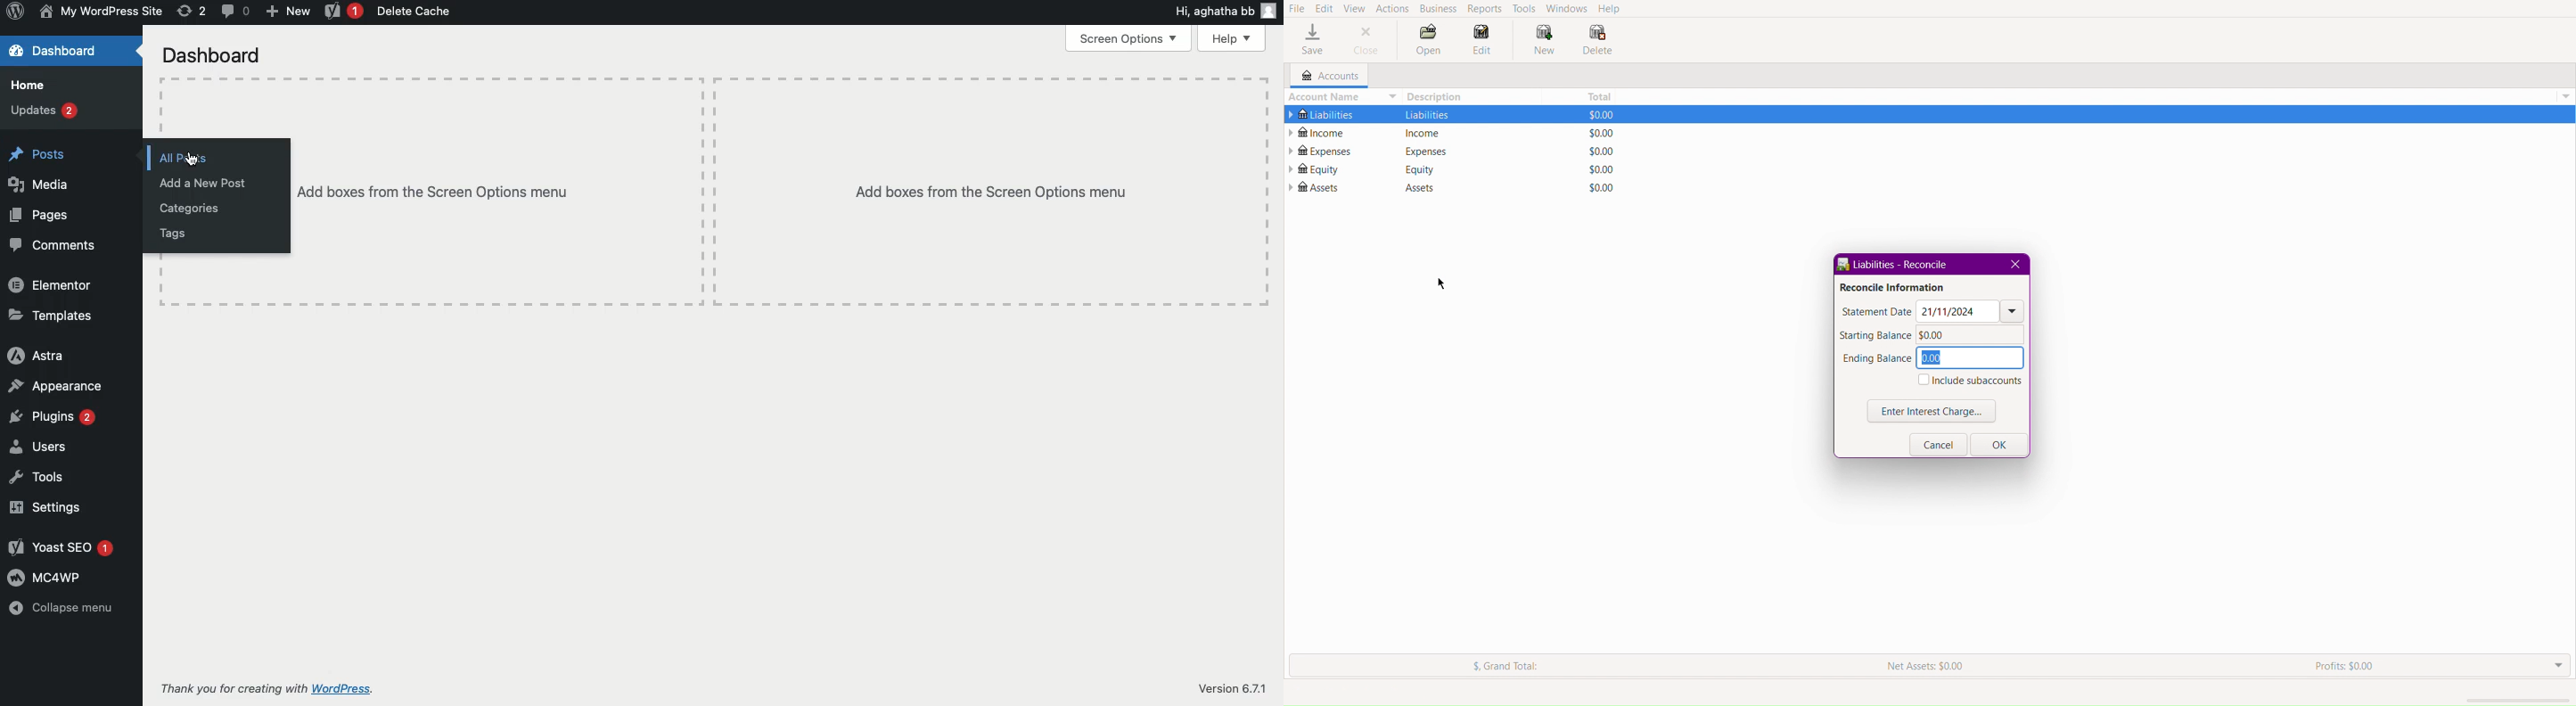  I want to click on Income, so click(1319, 133).